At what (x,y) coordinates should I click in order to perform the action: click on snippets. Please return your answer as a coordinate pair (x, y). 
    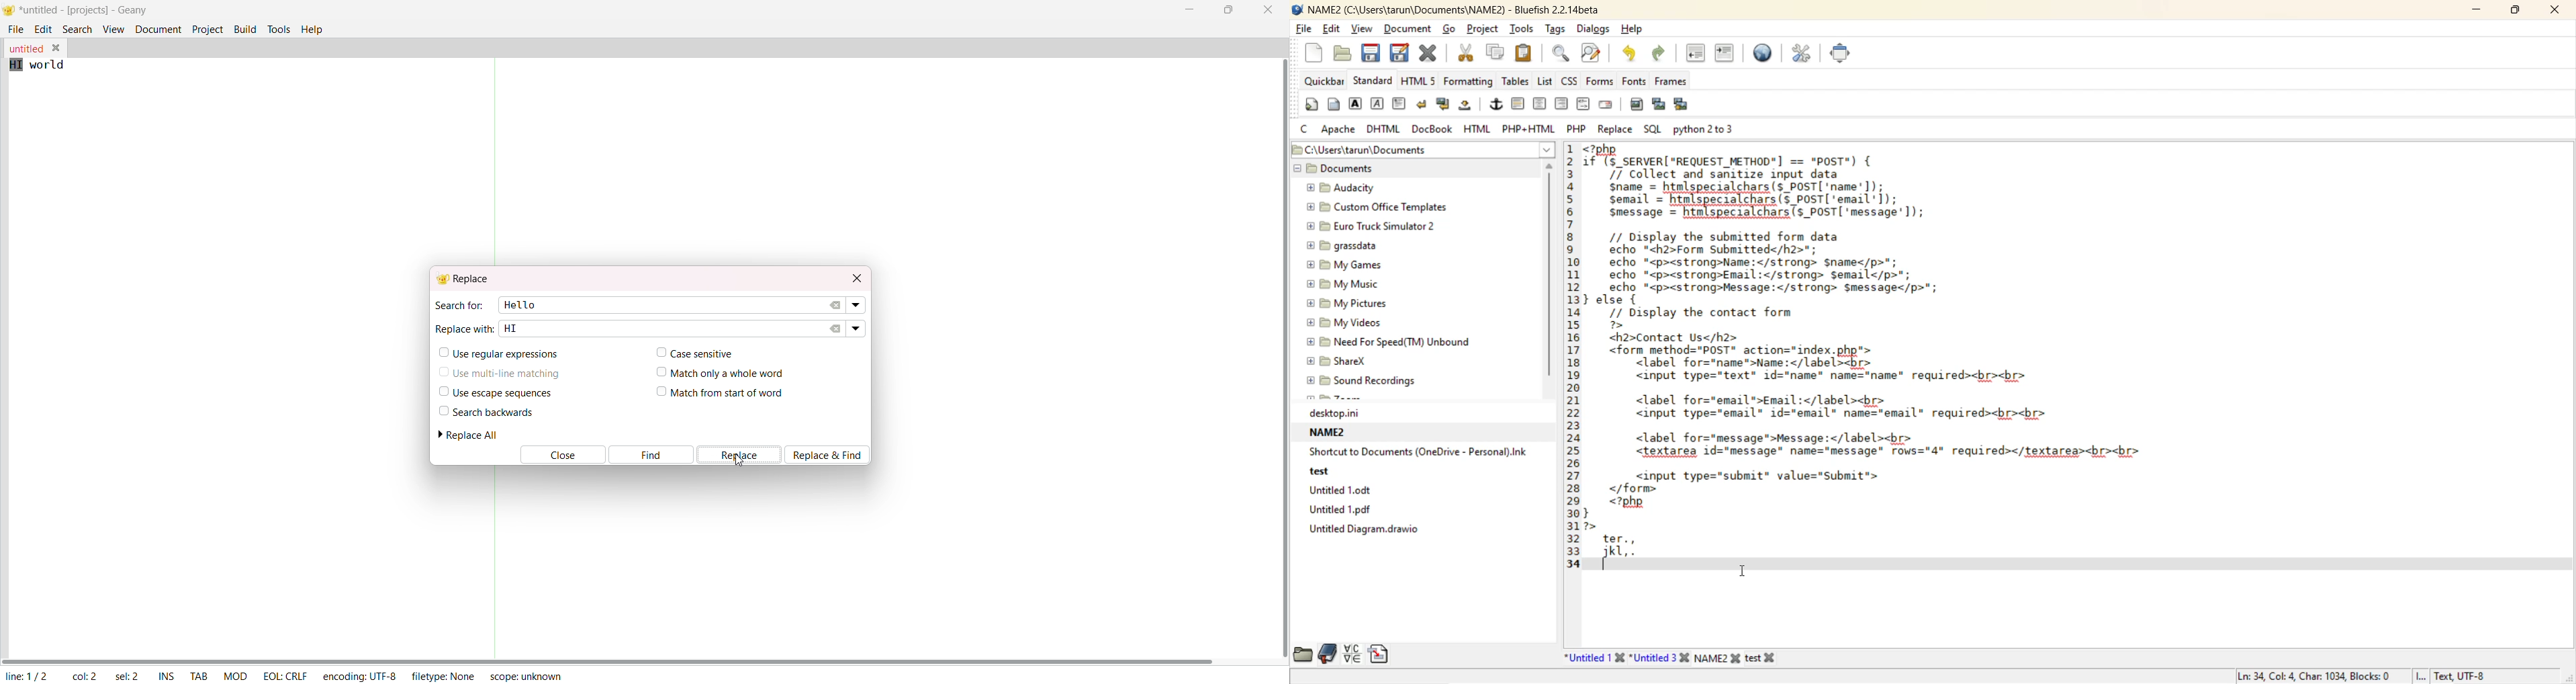
    Looking at the image, I should click on (1381, 655).